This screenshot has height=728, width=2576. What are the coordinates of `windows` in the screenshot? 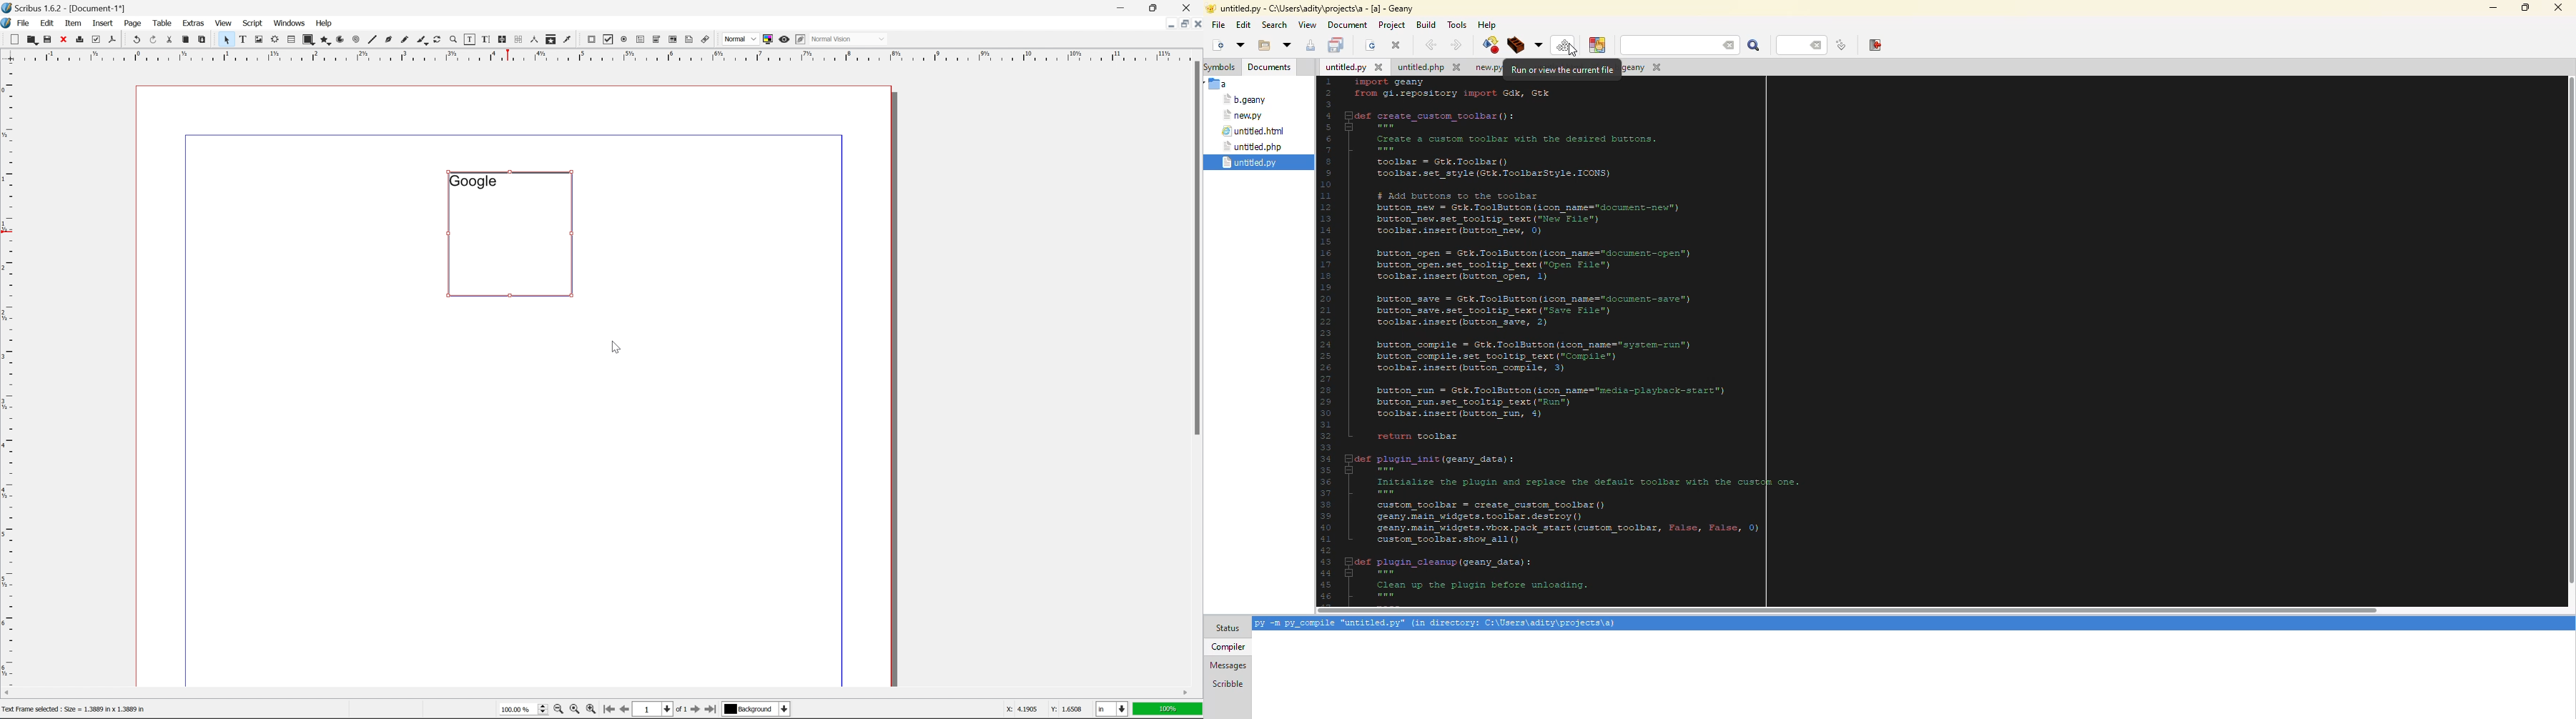 It's located at (291, 23).